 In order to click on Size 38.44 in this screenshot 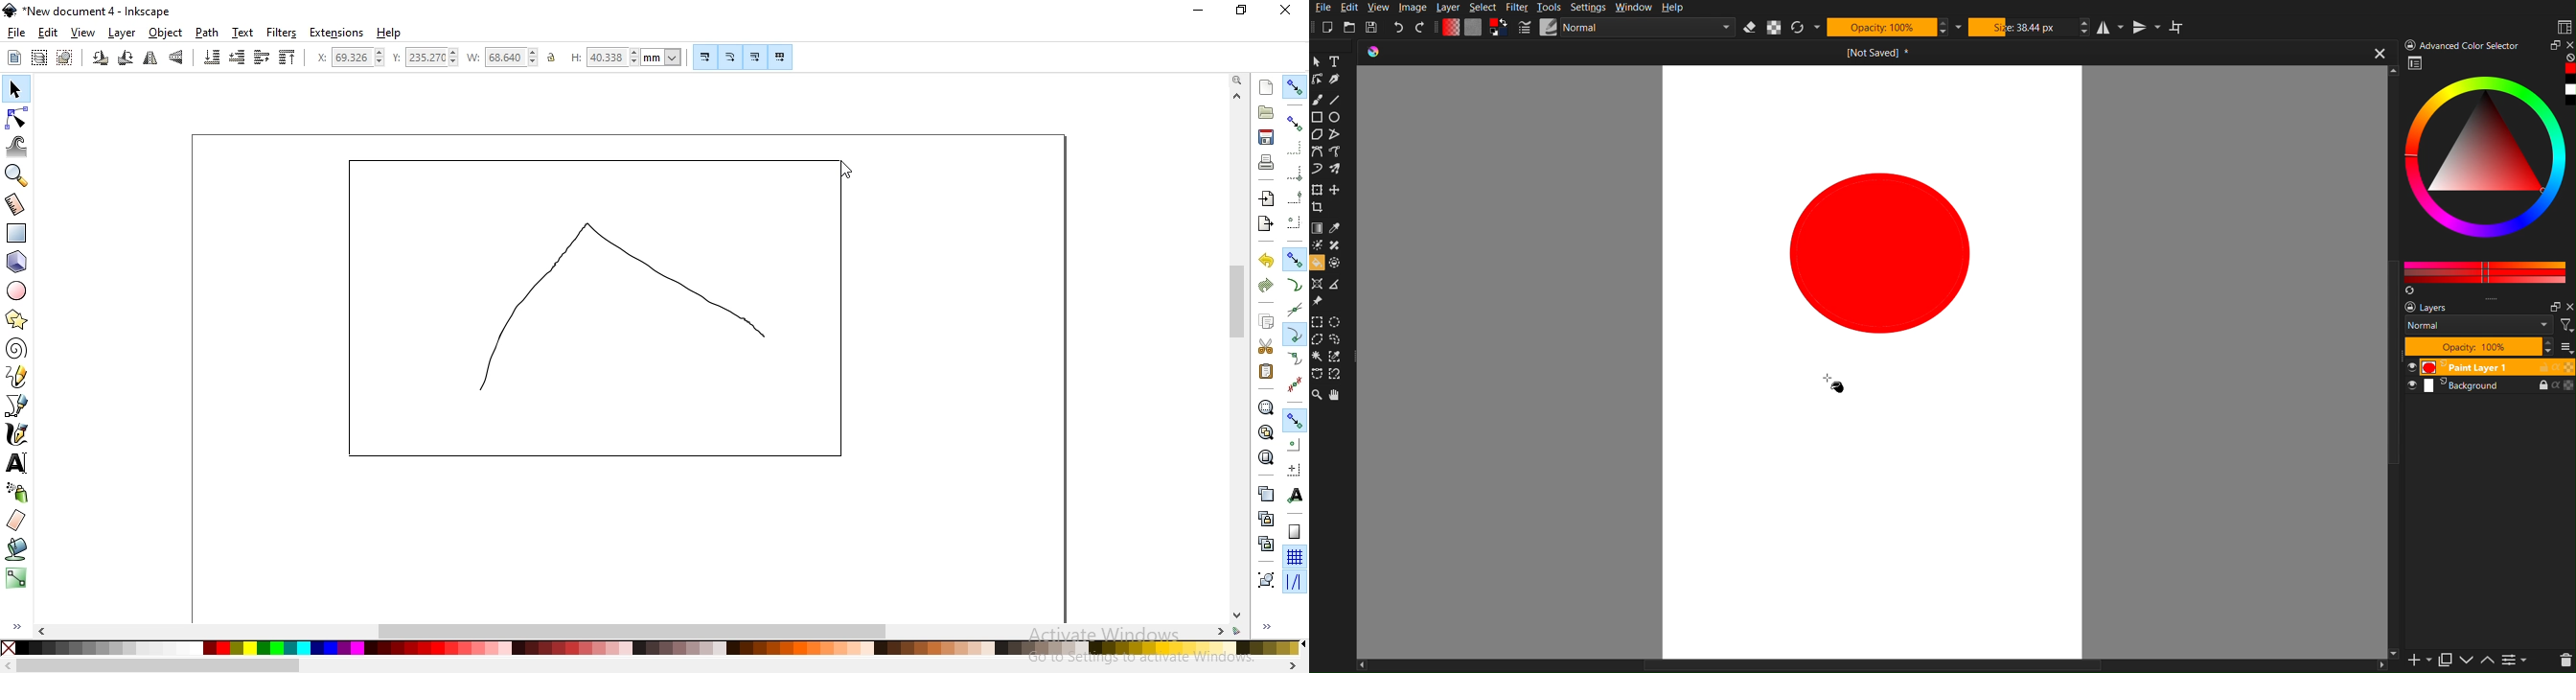, I will do `click(2028, 28)`.